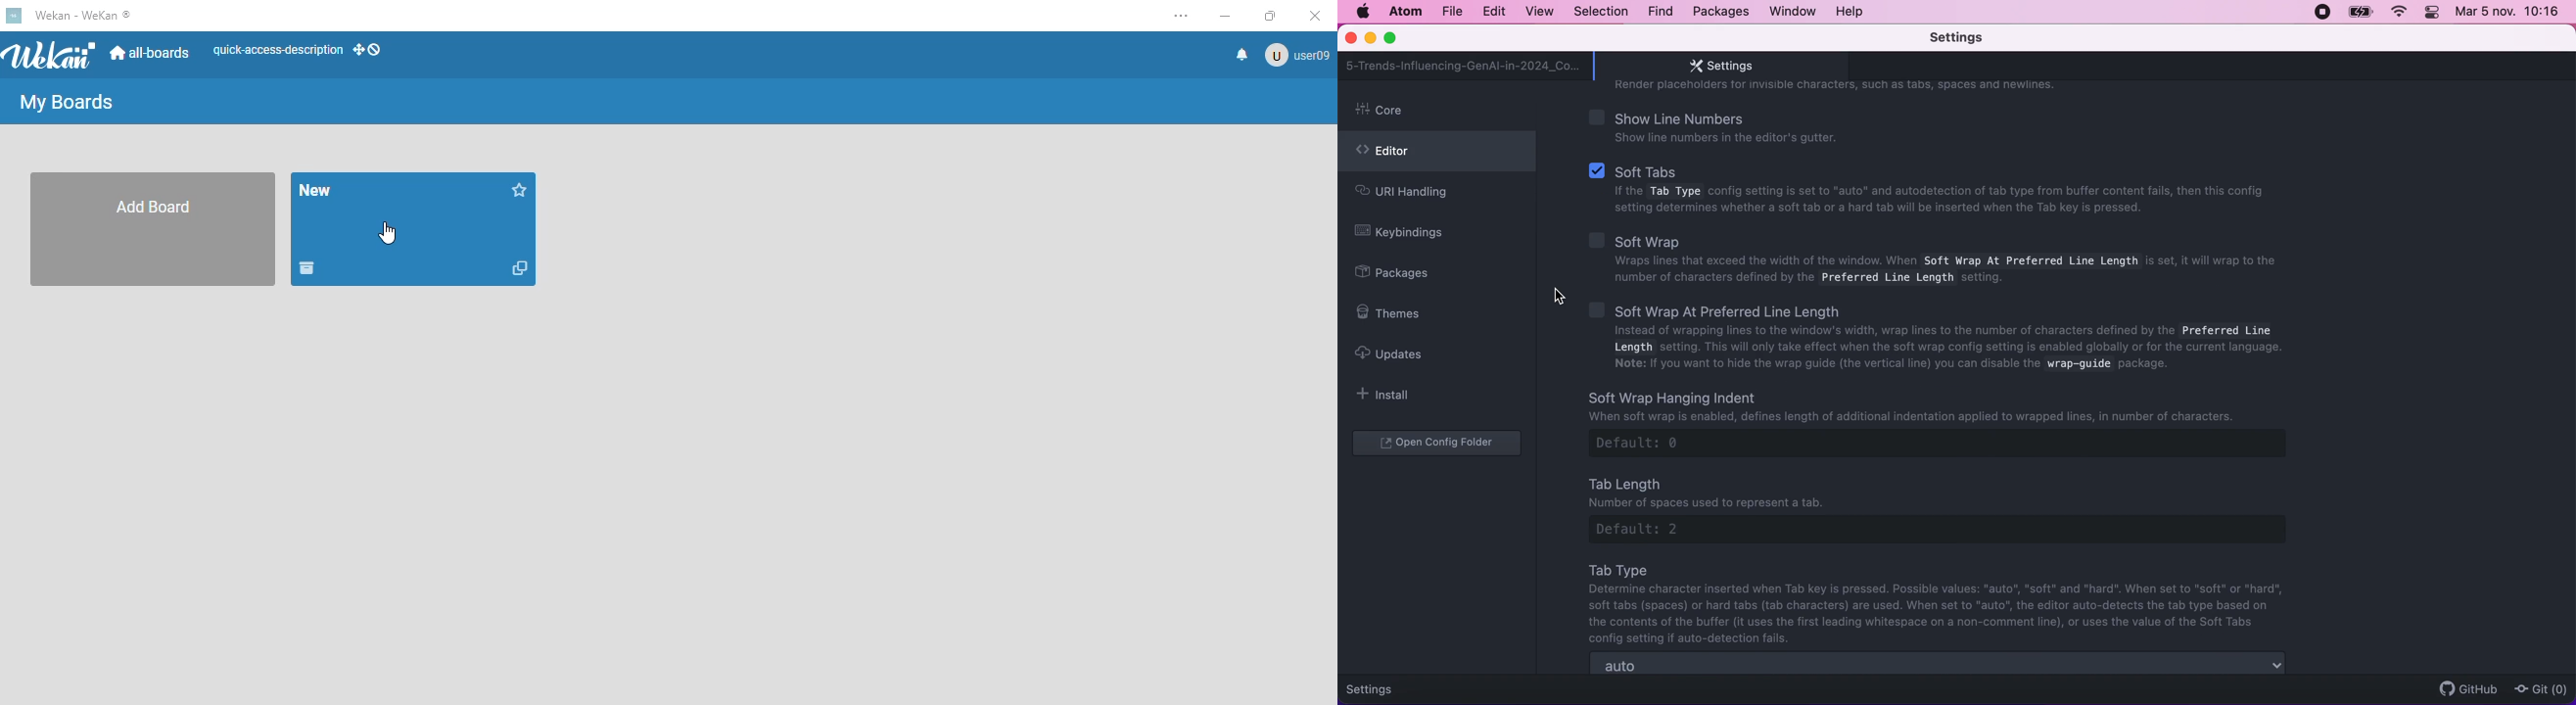 This screenshot has height=728, width=2576. What do you see at coordinates (314, 190) in the screenshot?
I see `board name` at bounding box center [314, 190].